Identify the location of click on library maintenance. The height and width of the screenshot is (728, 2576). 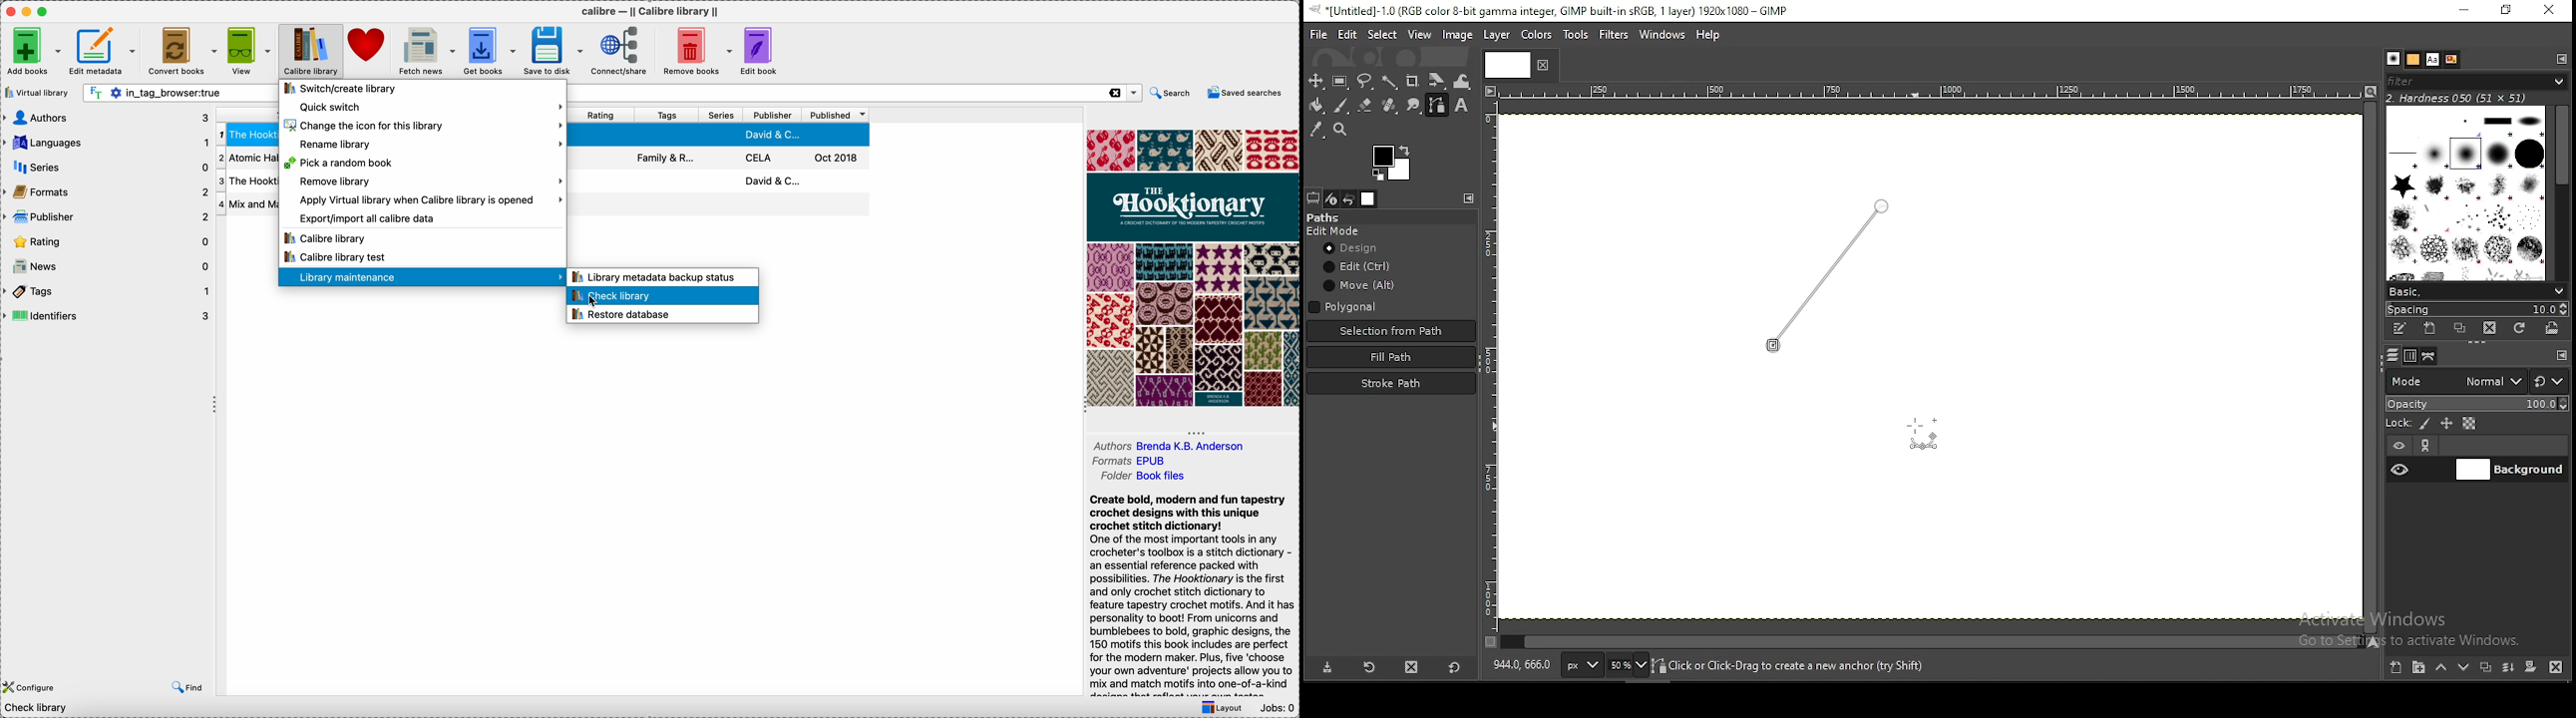
(422, 277).